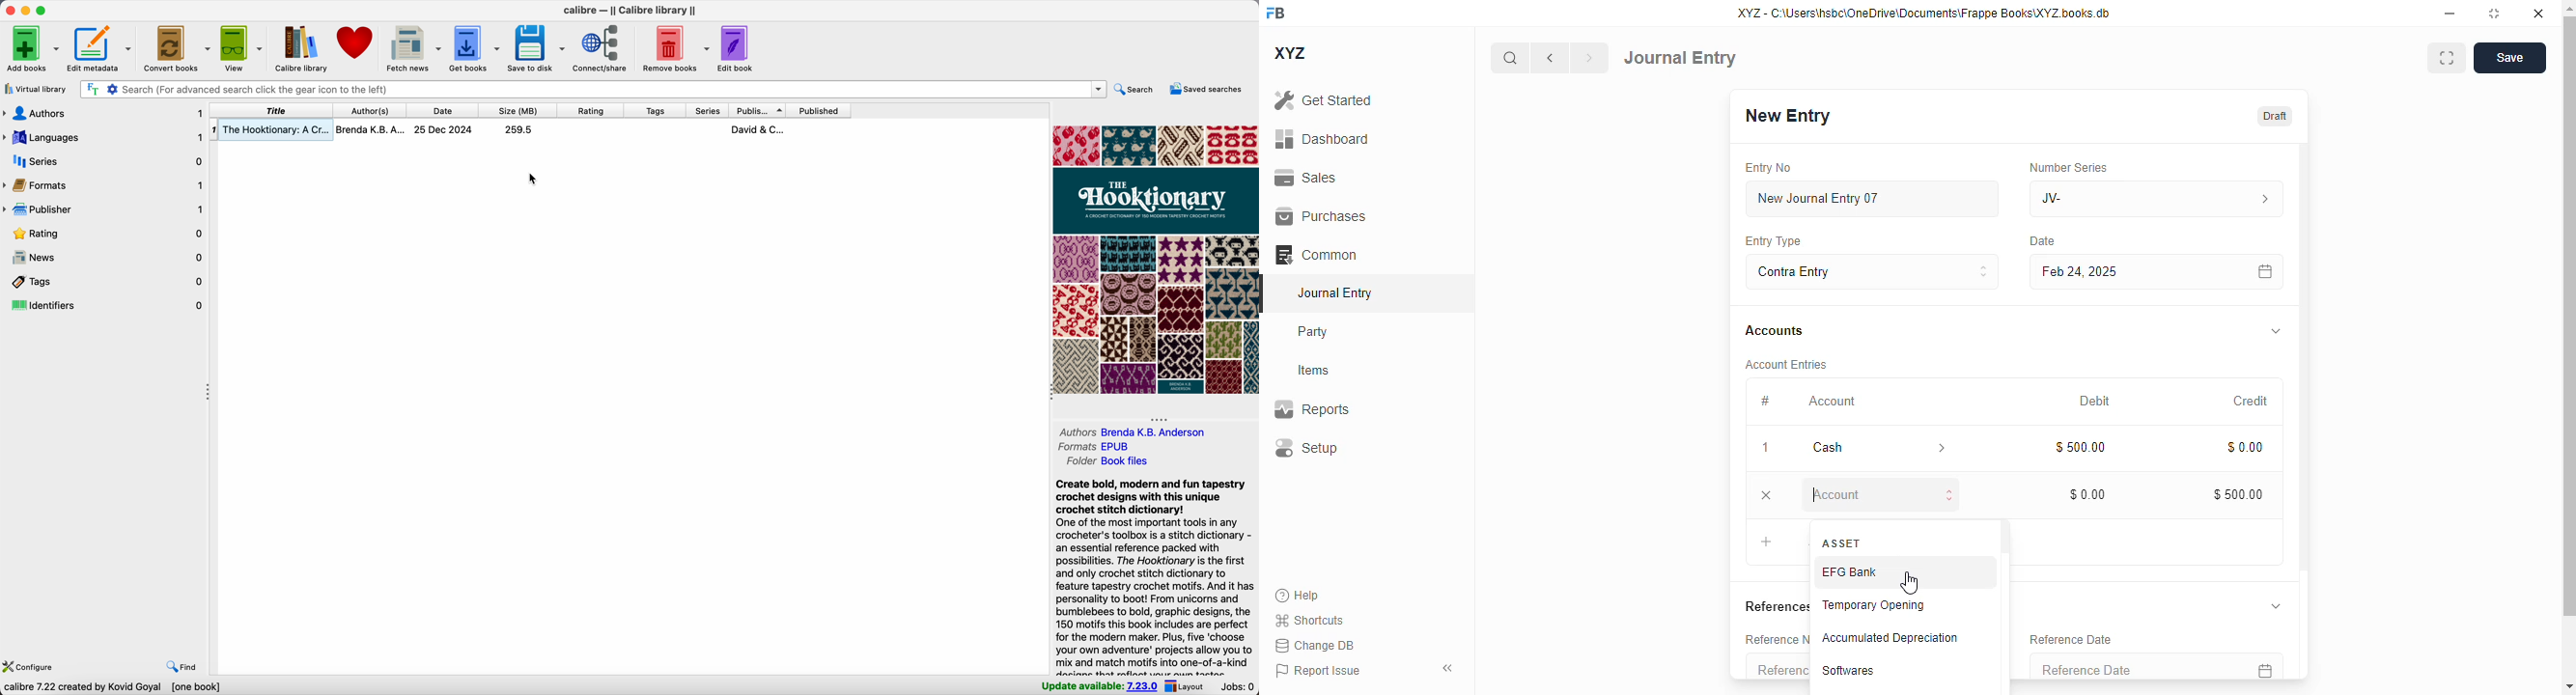 The image size is (2576, 700). I want to click on draft, so click(2274, 115).